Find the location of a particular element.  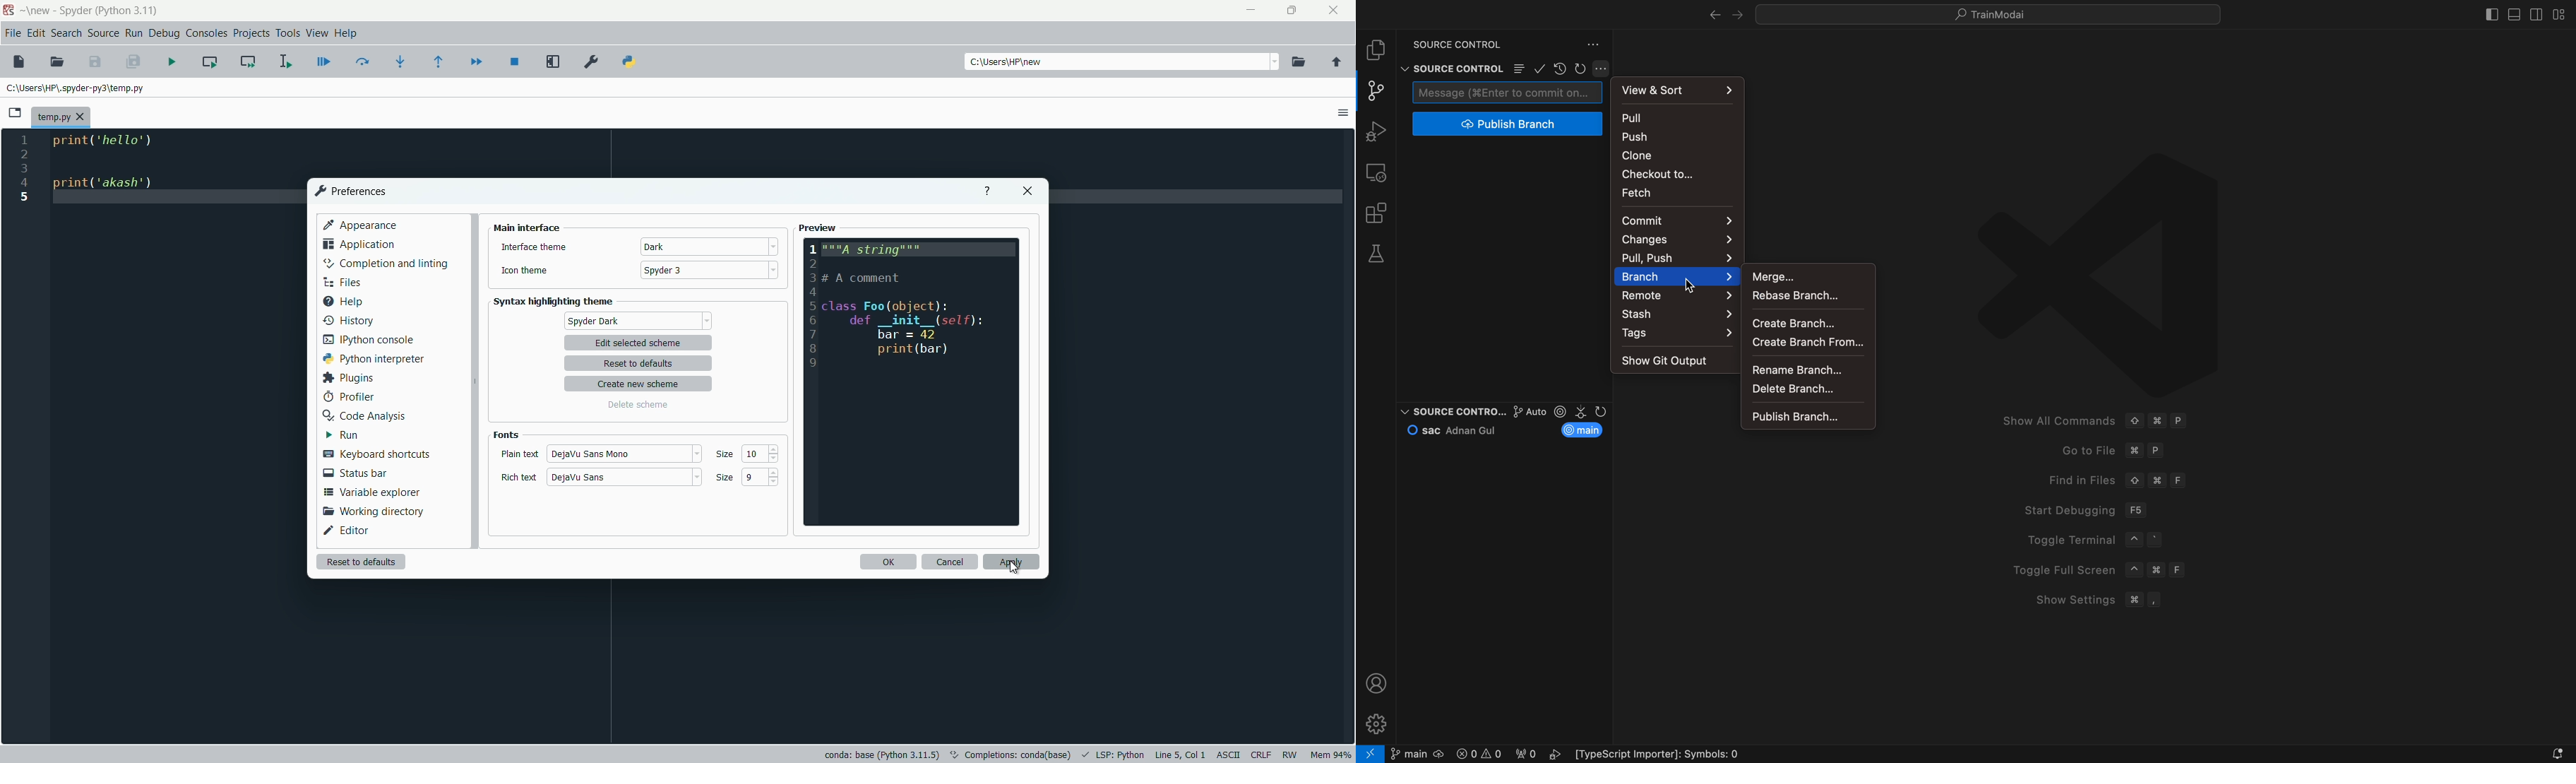

Spyder 3 is located at coordinates (667, 271).